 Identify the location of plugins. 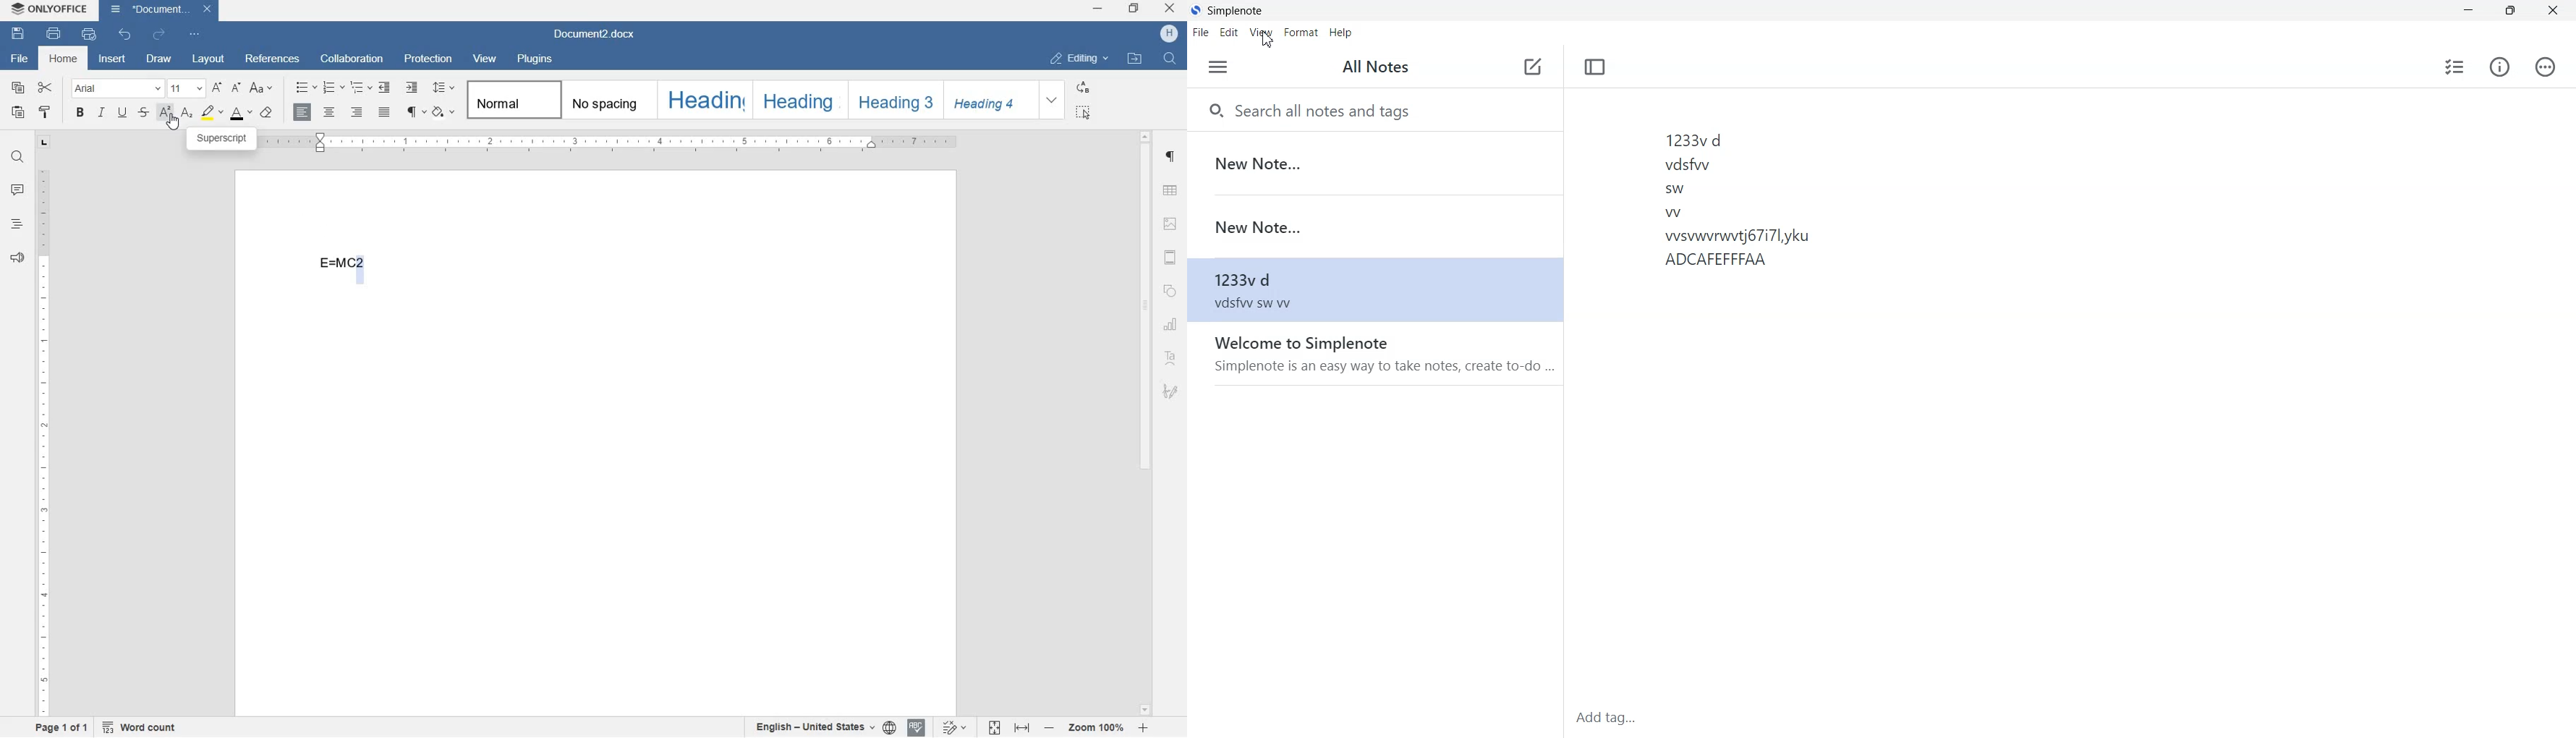
(538, 59).